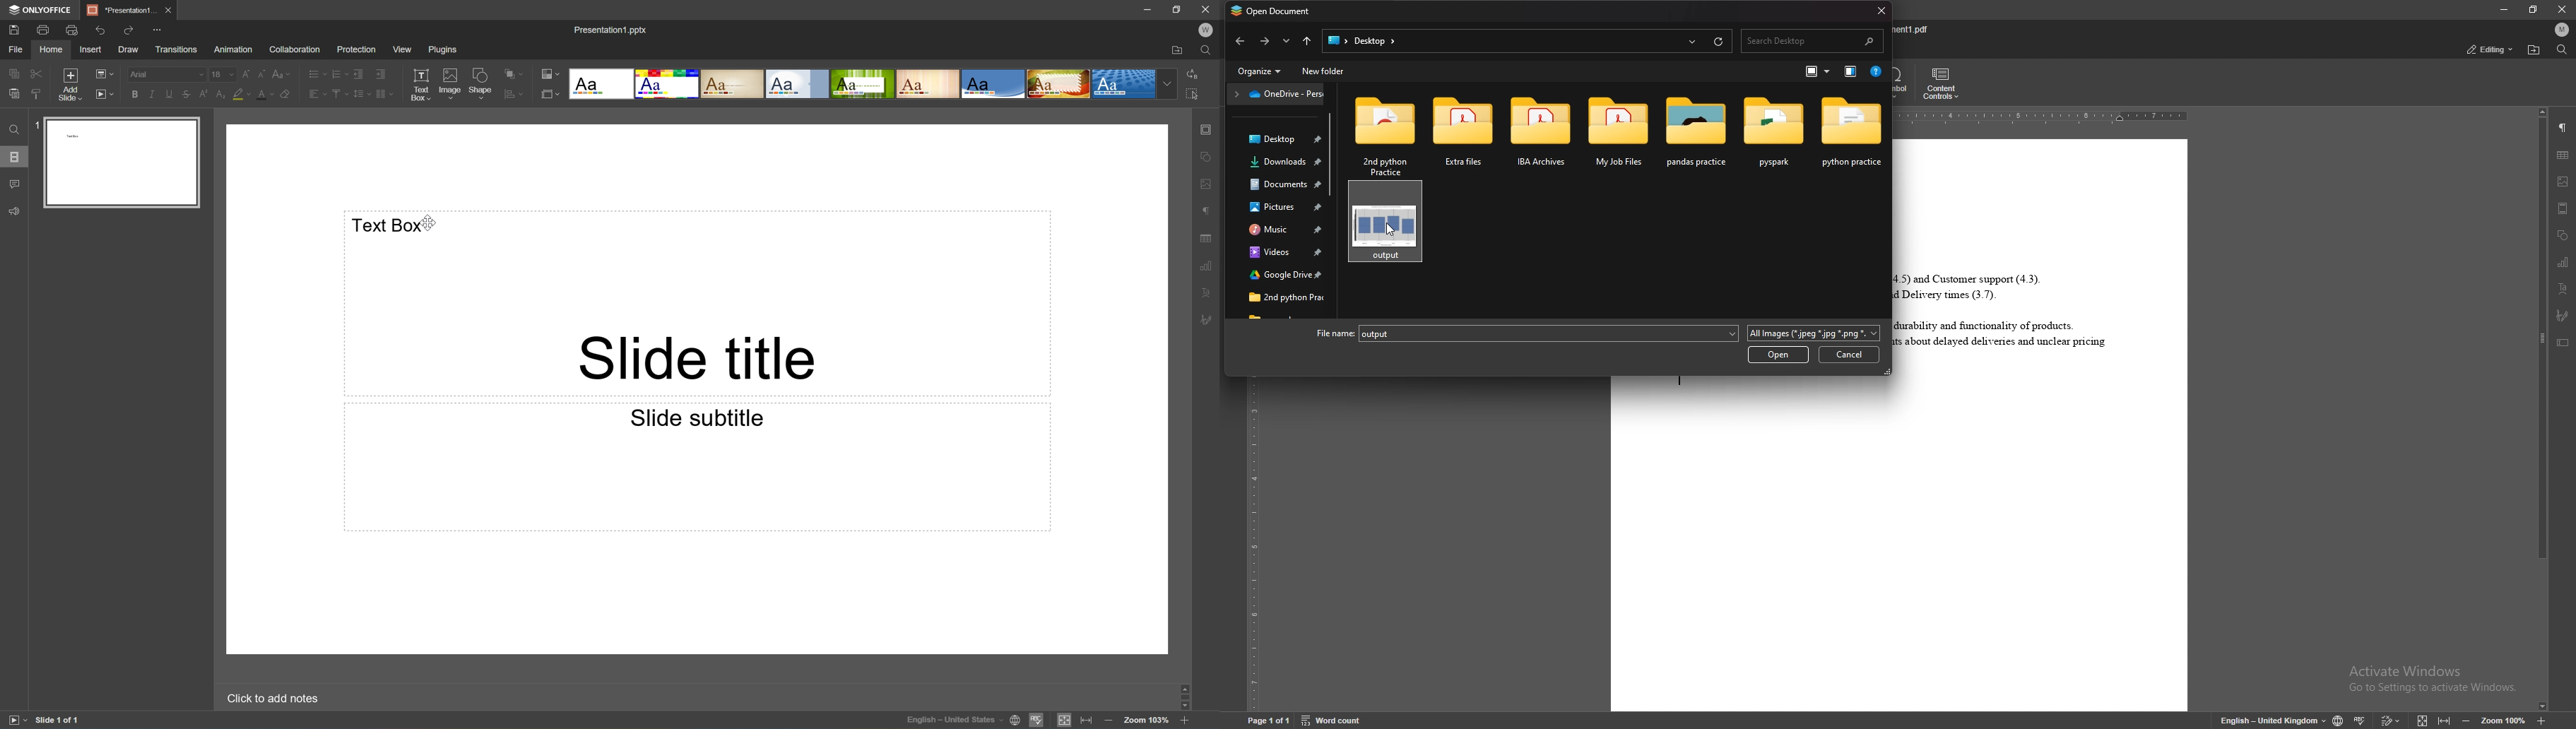  Describe the element at coordinates (313, 74) in the screenshot. I see `Bullets` at that location.